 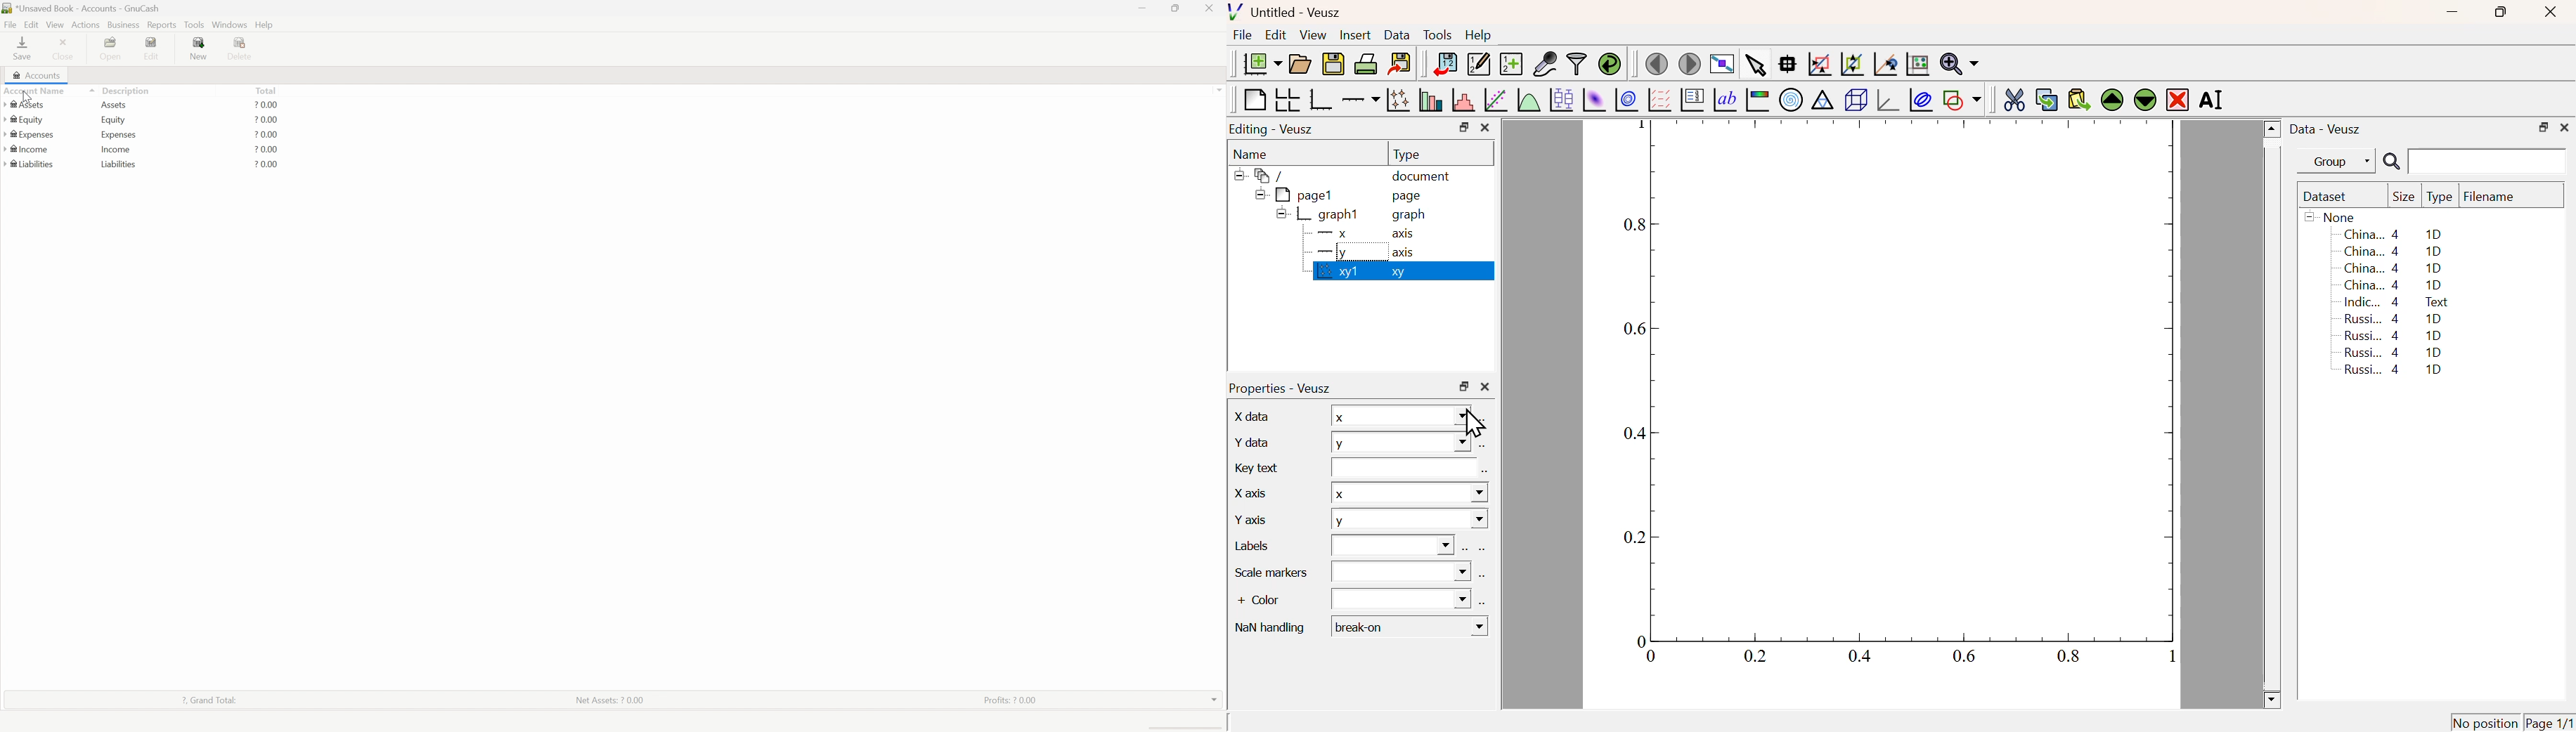 What do you see at coordinates (2548, 722) in the screenshot?
I see `Page 1/1` at bounding box center [2548, 722].